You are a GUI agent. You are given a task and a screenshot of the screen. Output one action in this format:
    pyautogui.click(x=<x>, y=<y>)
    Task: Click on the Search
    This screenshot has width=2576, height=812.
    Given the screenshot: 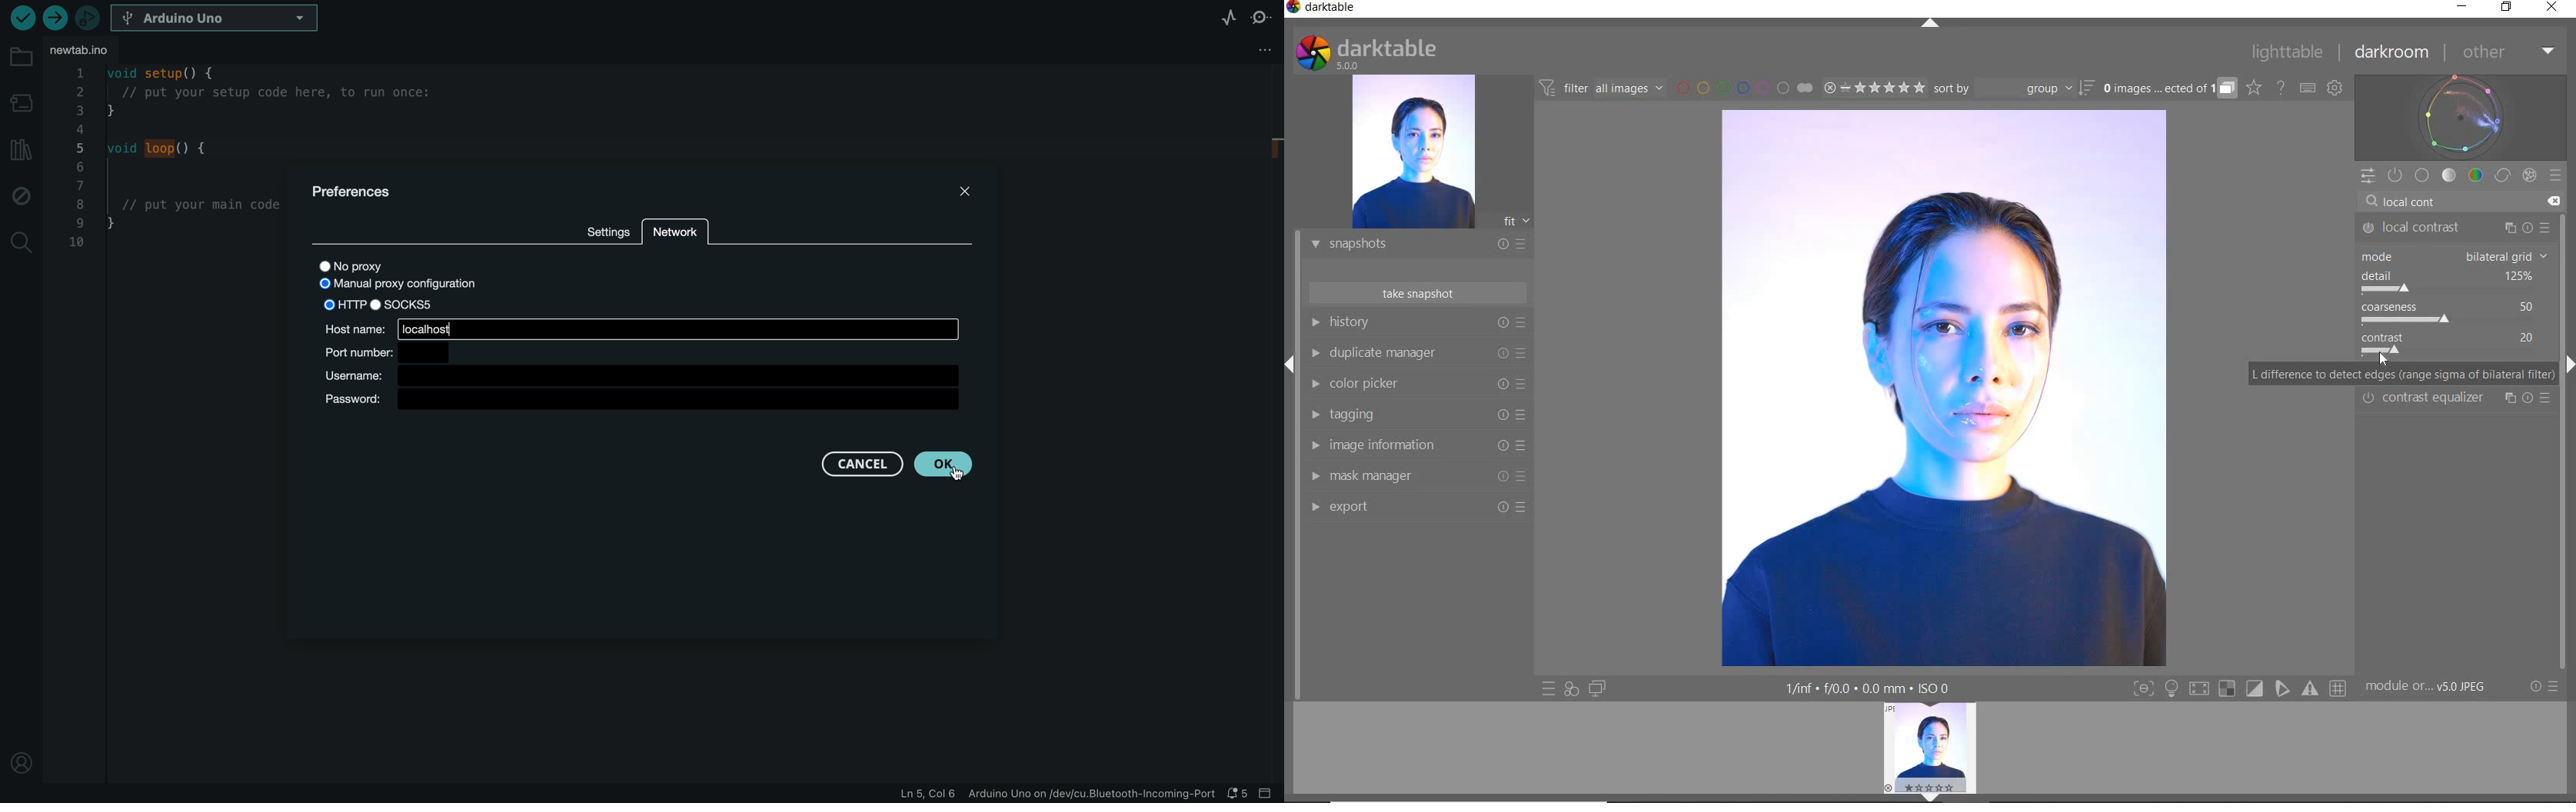 What is the action you would take?
    pyautogui.click(x=2371, y=202)
    